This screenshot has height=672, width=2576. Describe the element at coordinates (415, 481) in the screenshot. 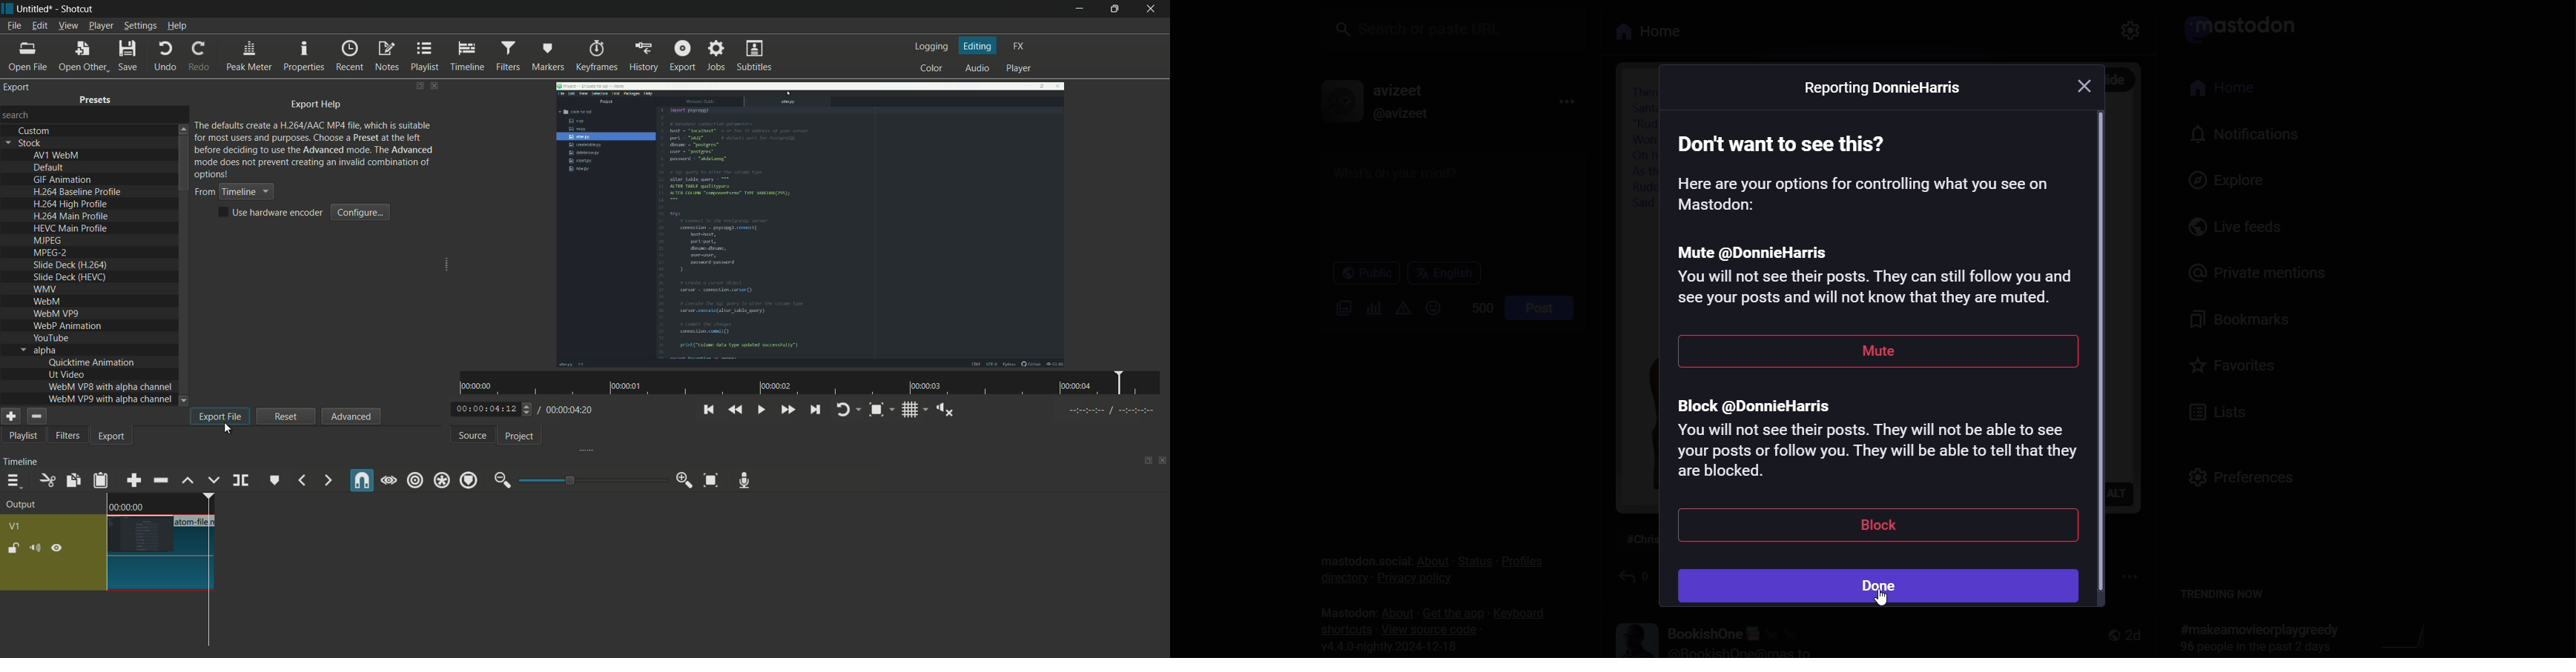

I see `ripple` at that location.